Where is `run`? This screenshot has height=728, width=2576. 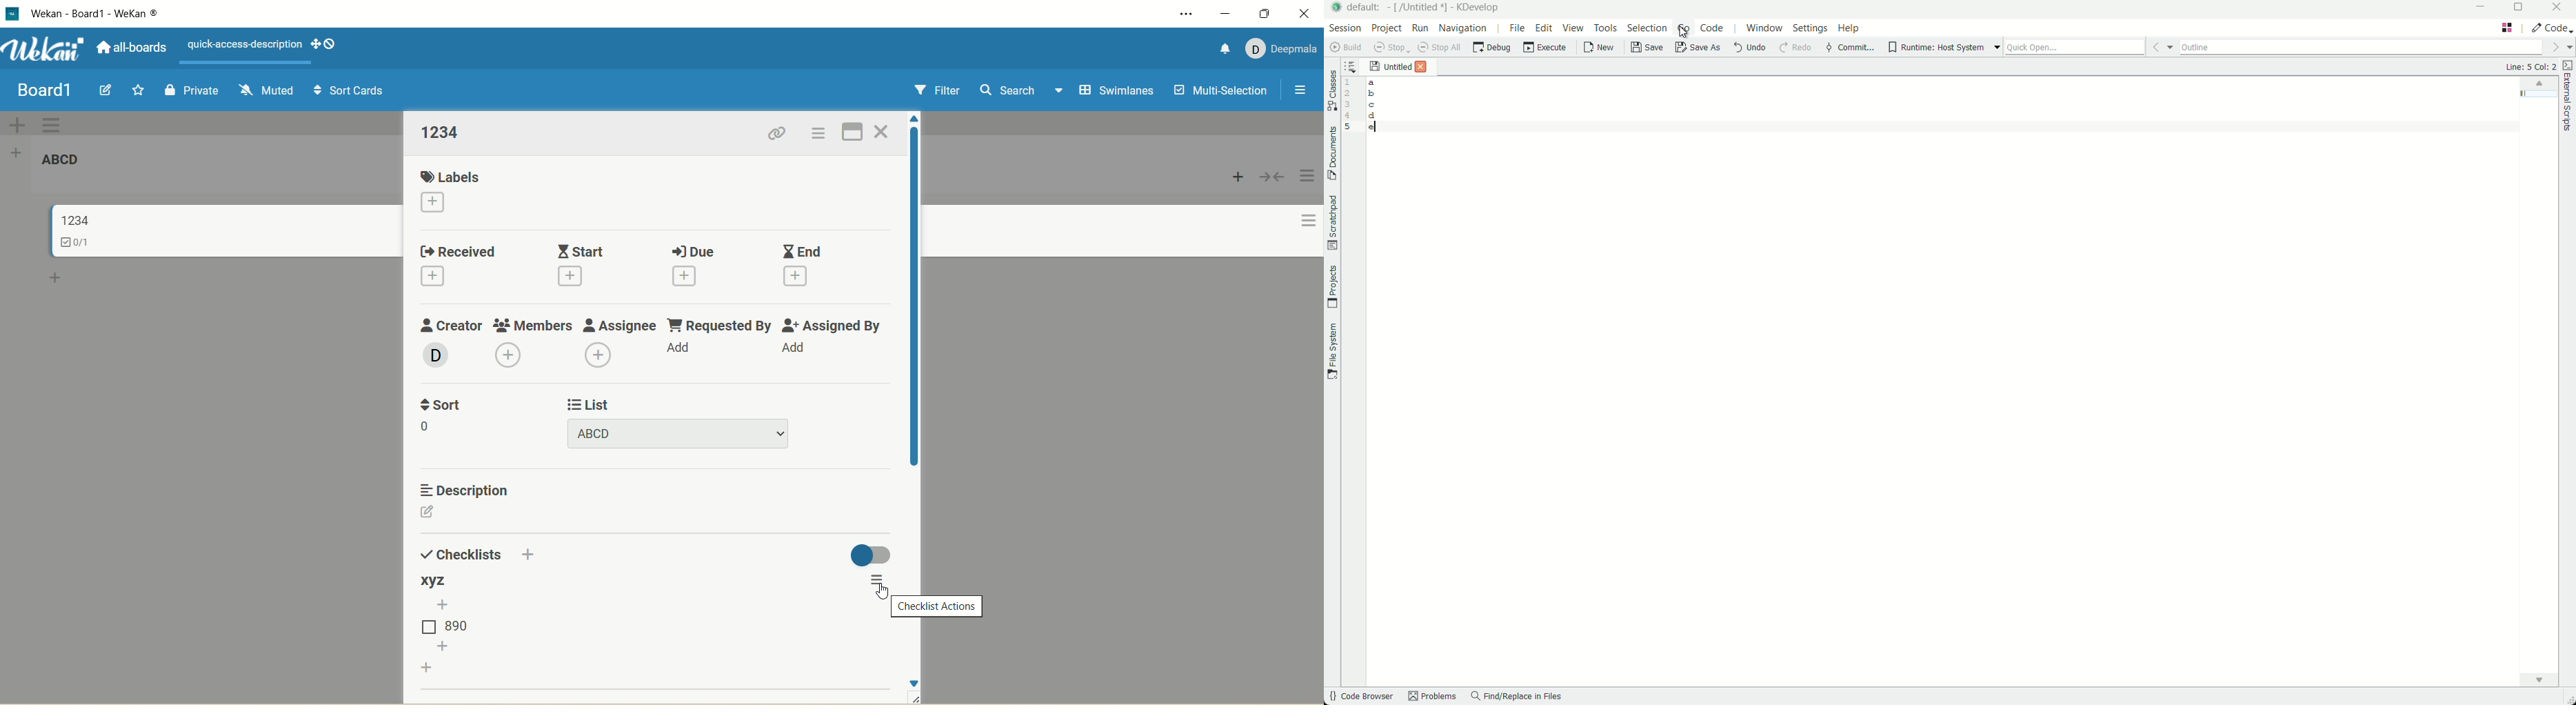
run is located at coordinates (1419, 29).